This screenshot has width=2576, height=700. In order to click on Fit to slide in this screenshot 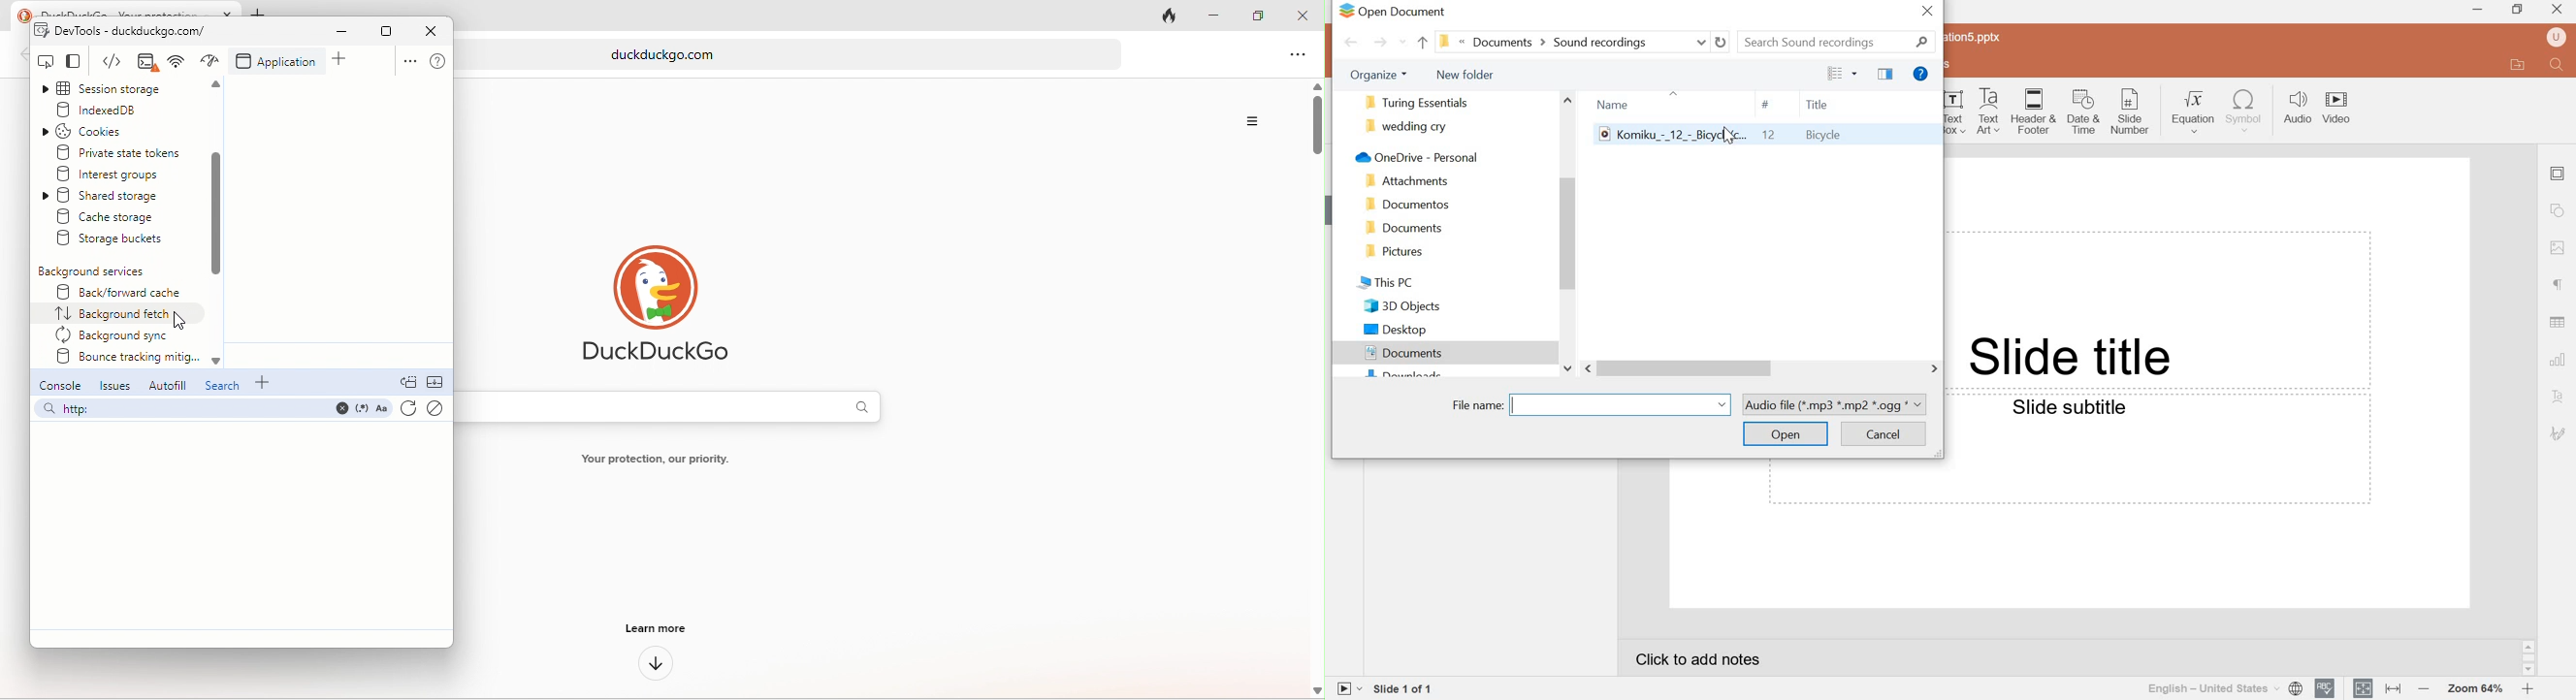, I will do `click(2364, 687)`.